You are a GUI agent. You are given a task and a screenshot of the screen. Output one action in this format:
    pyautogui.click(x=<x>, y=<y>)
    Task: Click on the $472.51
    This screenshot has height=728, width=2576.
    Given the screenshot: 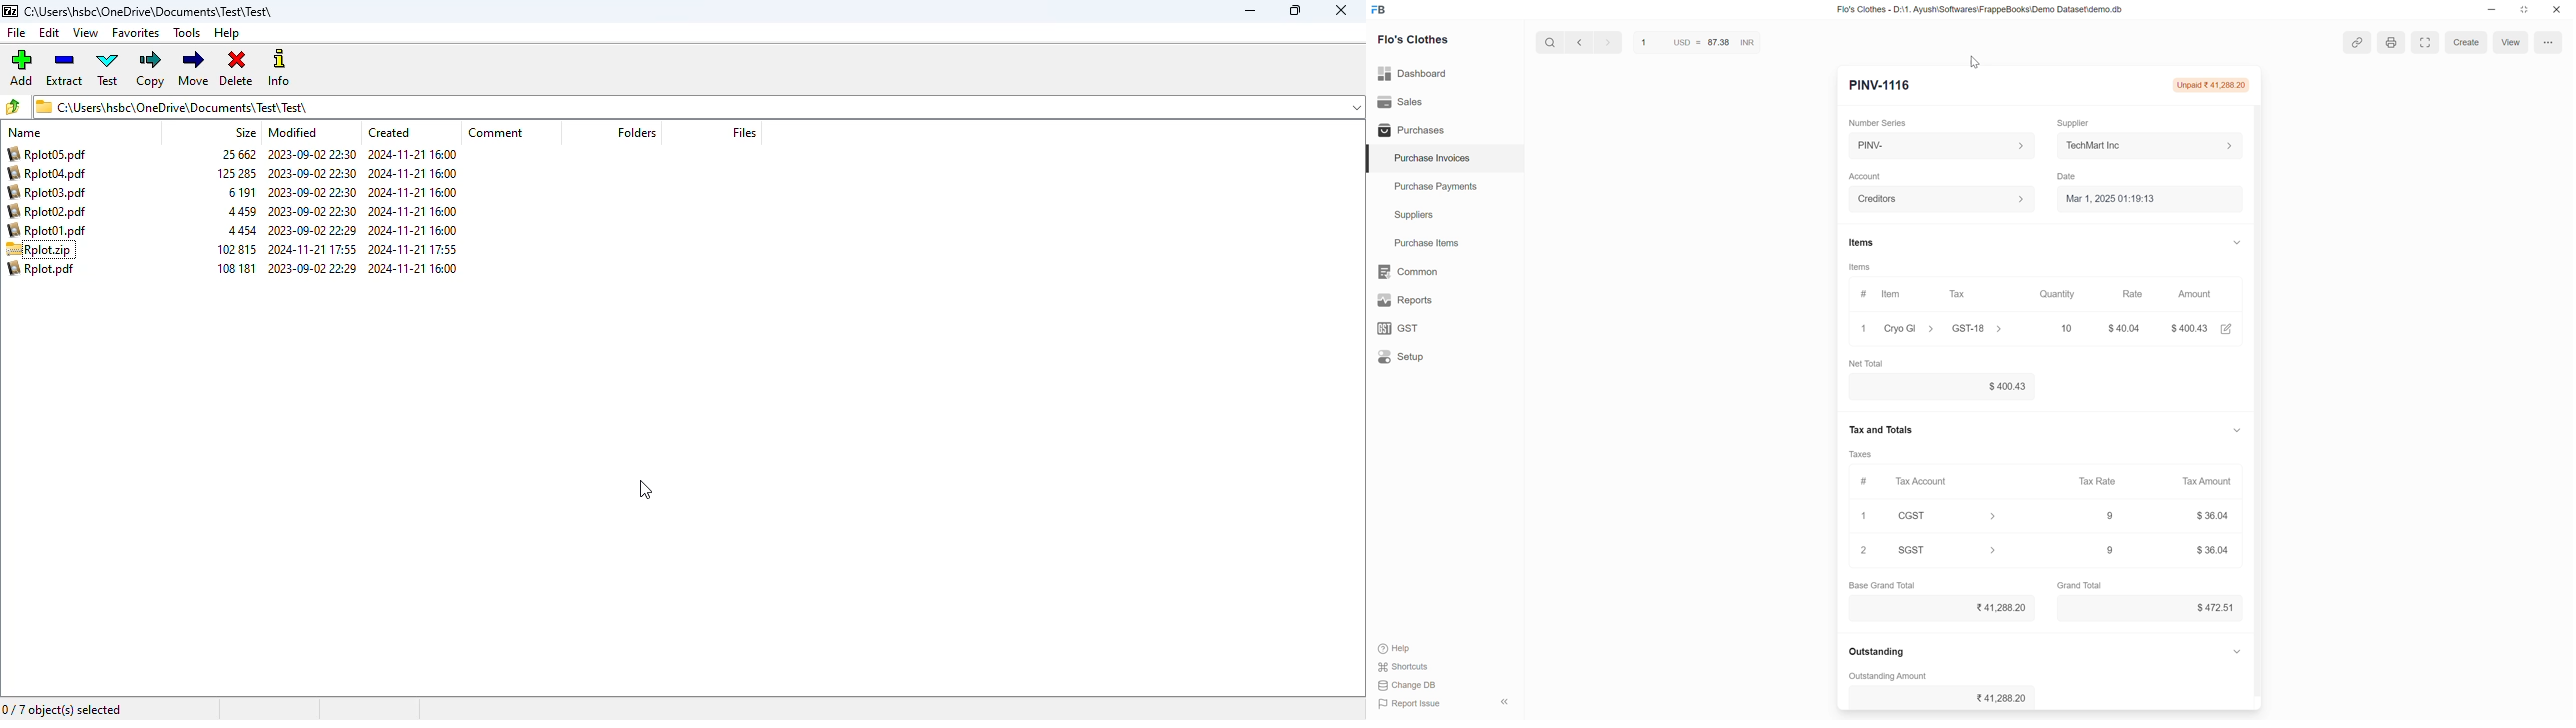 What is the action you would take?
    pyautogui.click(x=2214, y=607)
    